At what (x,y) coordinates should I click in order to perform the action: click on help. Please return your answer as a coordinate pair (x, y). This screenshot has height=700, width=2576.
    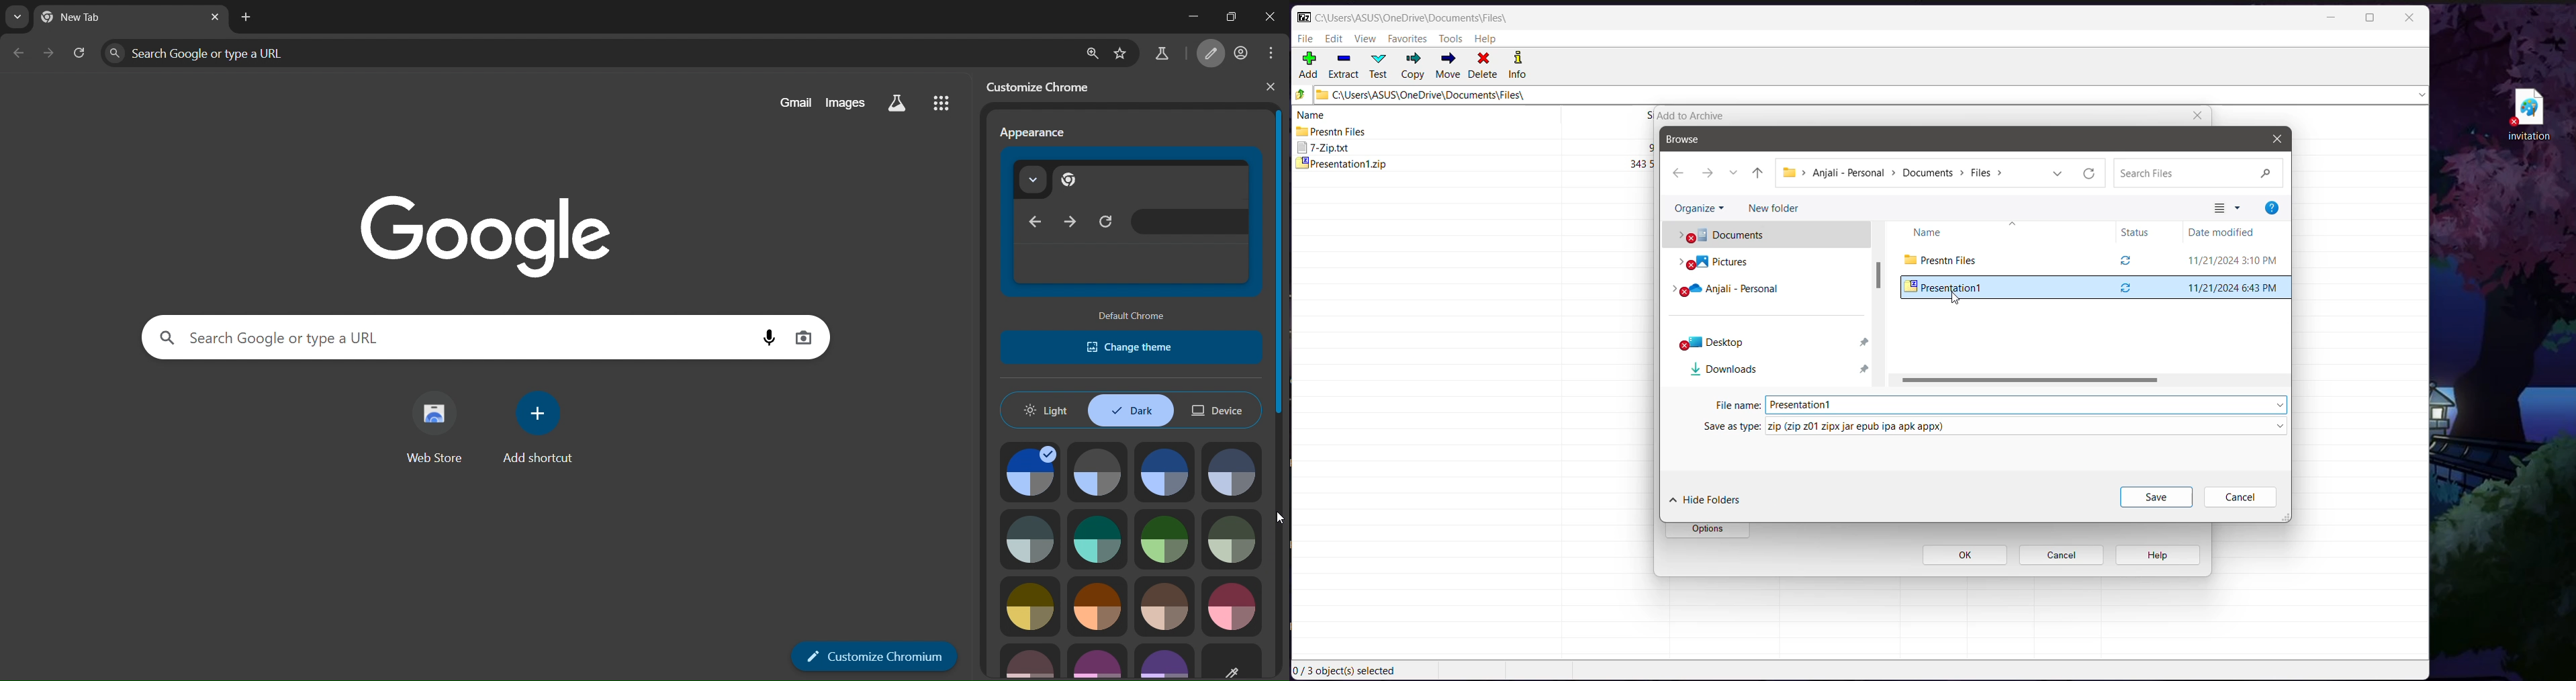
    Looking at the image, I should click on (2156, 556).